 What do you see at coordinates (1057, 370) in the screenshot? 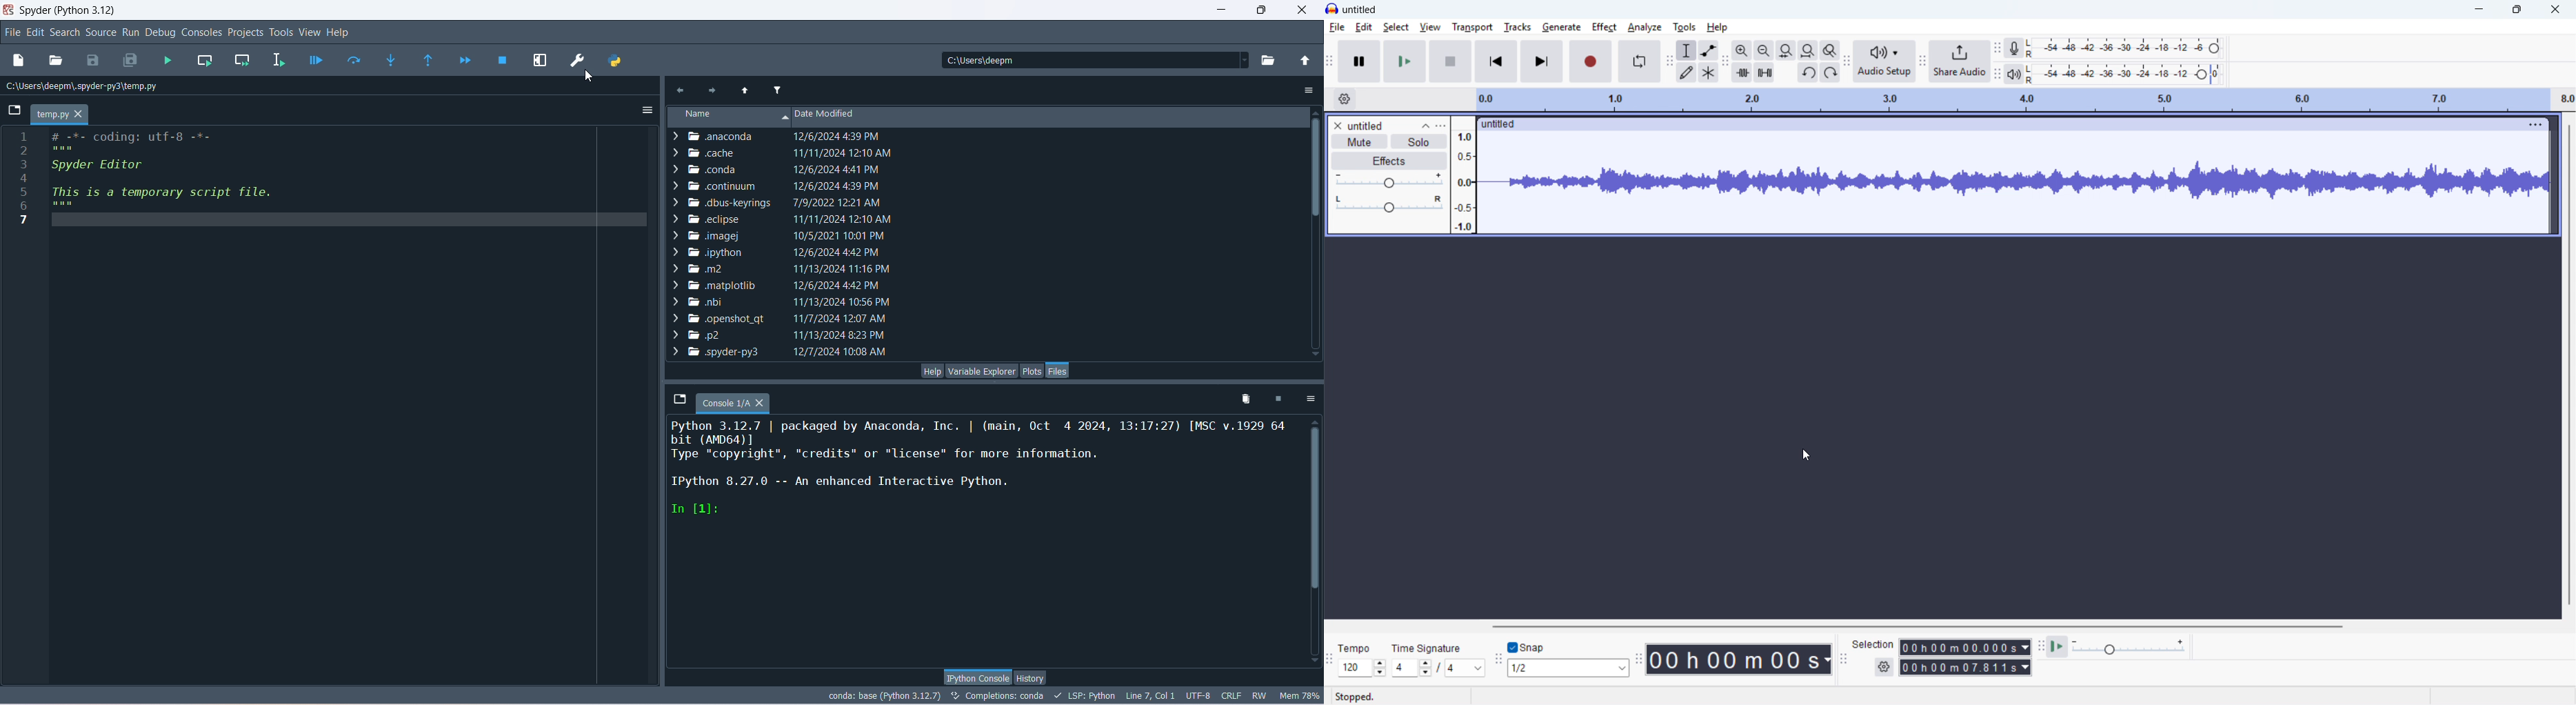
I see `files` at bounding box center [1057, 370].